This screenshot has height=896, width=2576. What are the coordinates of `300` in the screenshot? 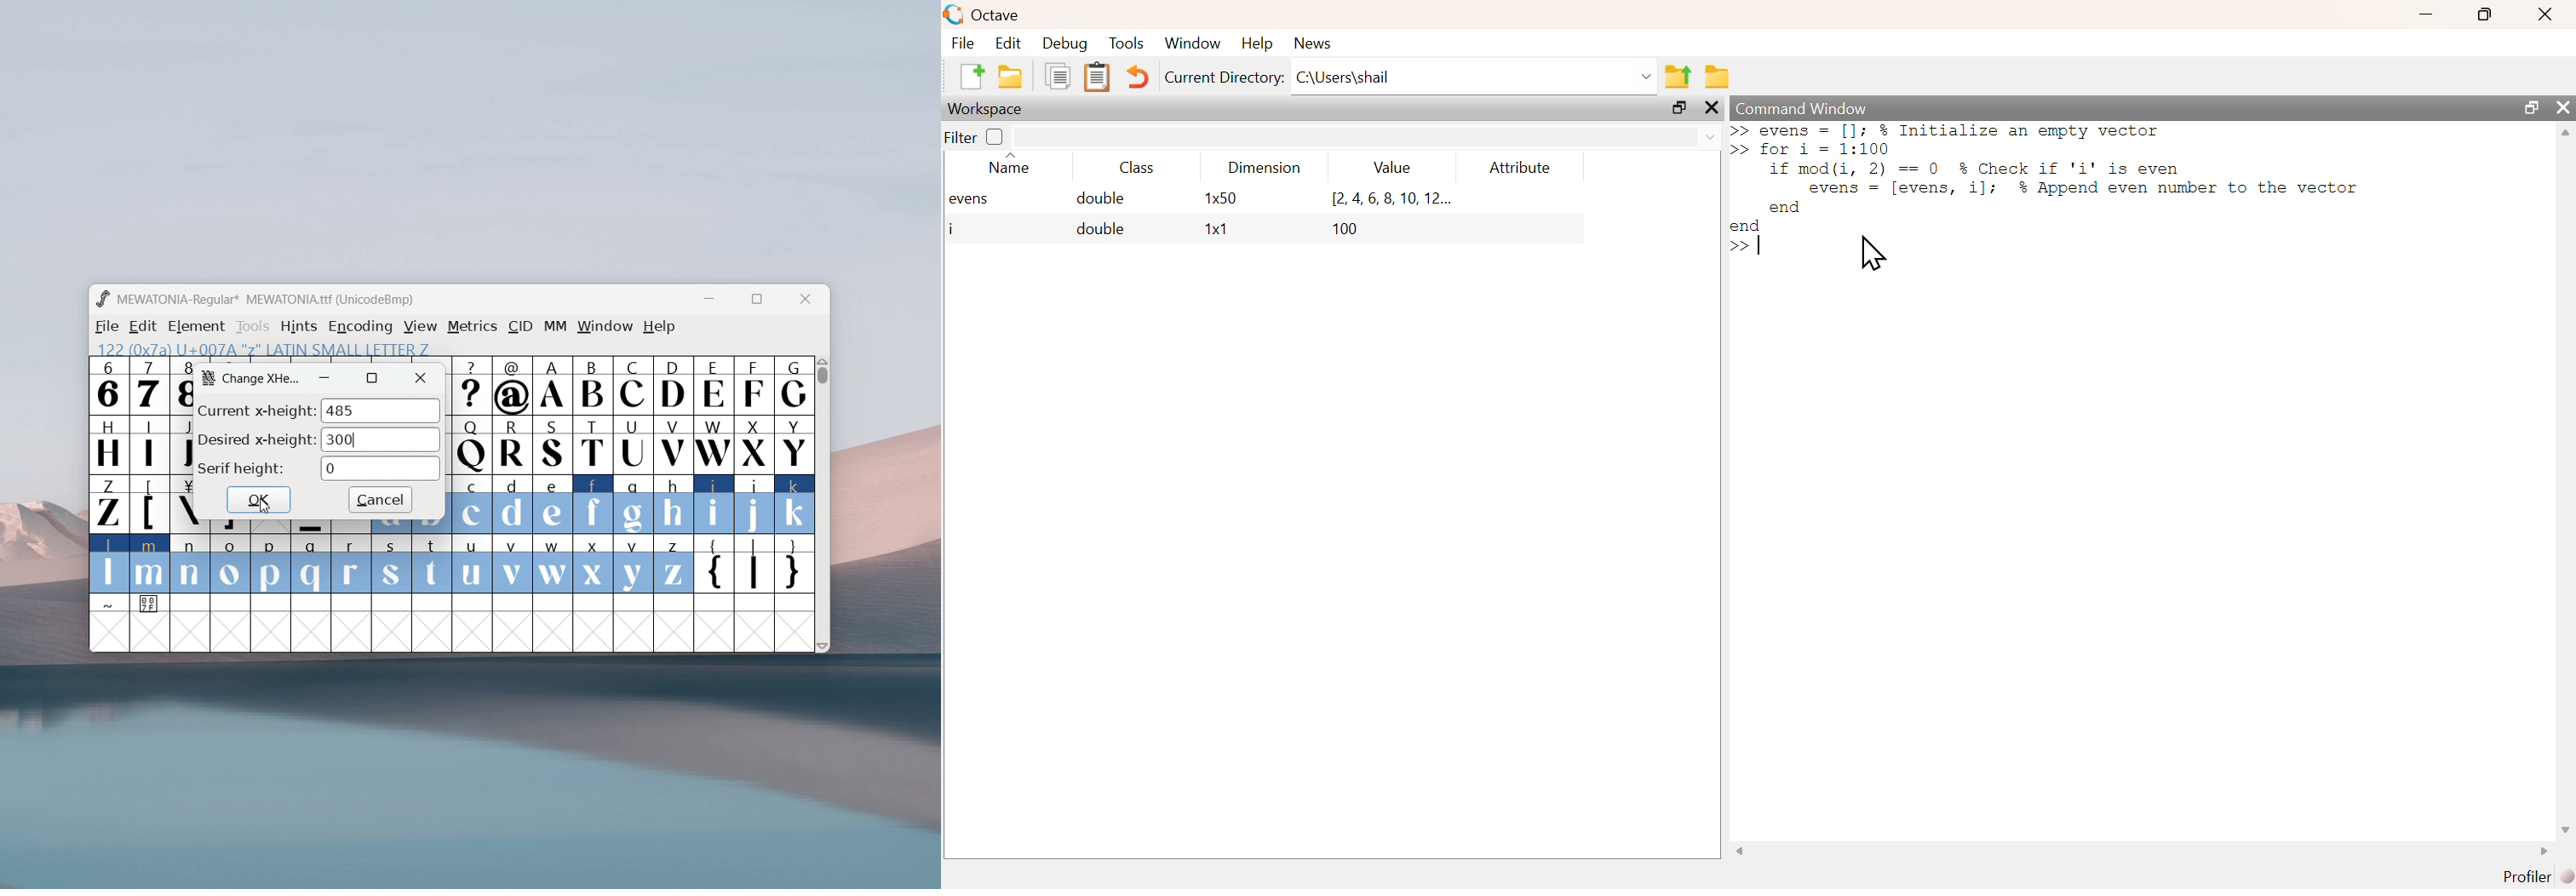 It's located at (381, 440).